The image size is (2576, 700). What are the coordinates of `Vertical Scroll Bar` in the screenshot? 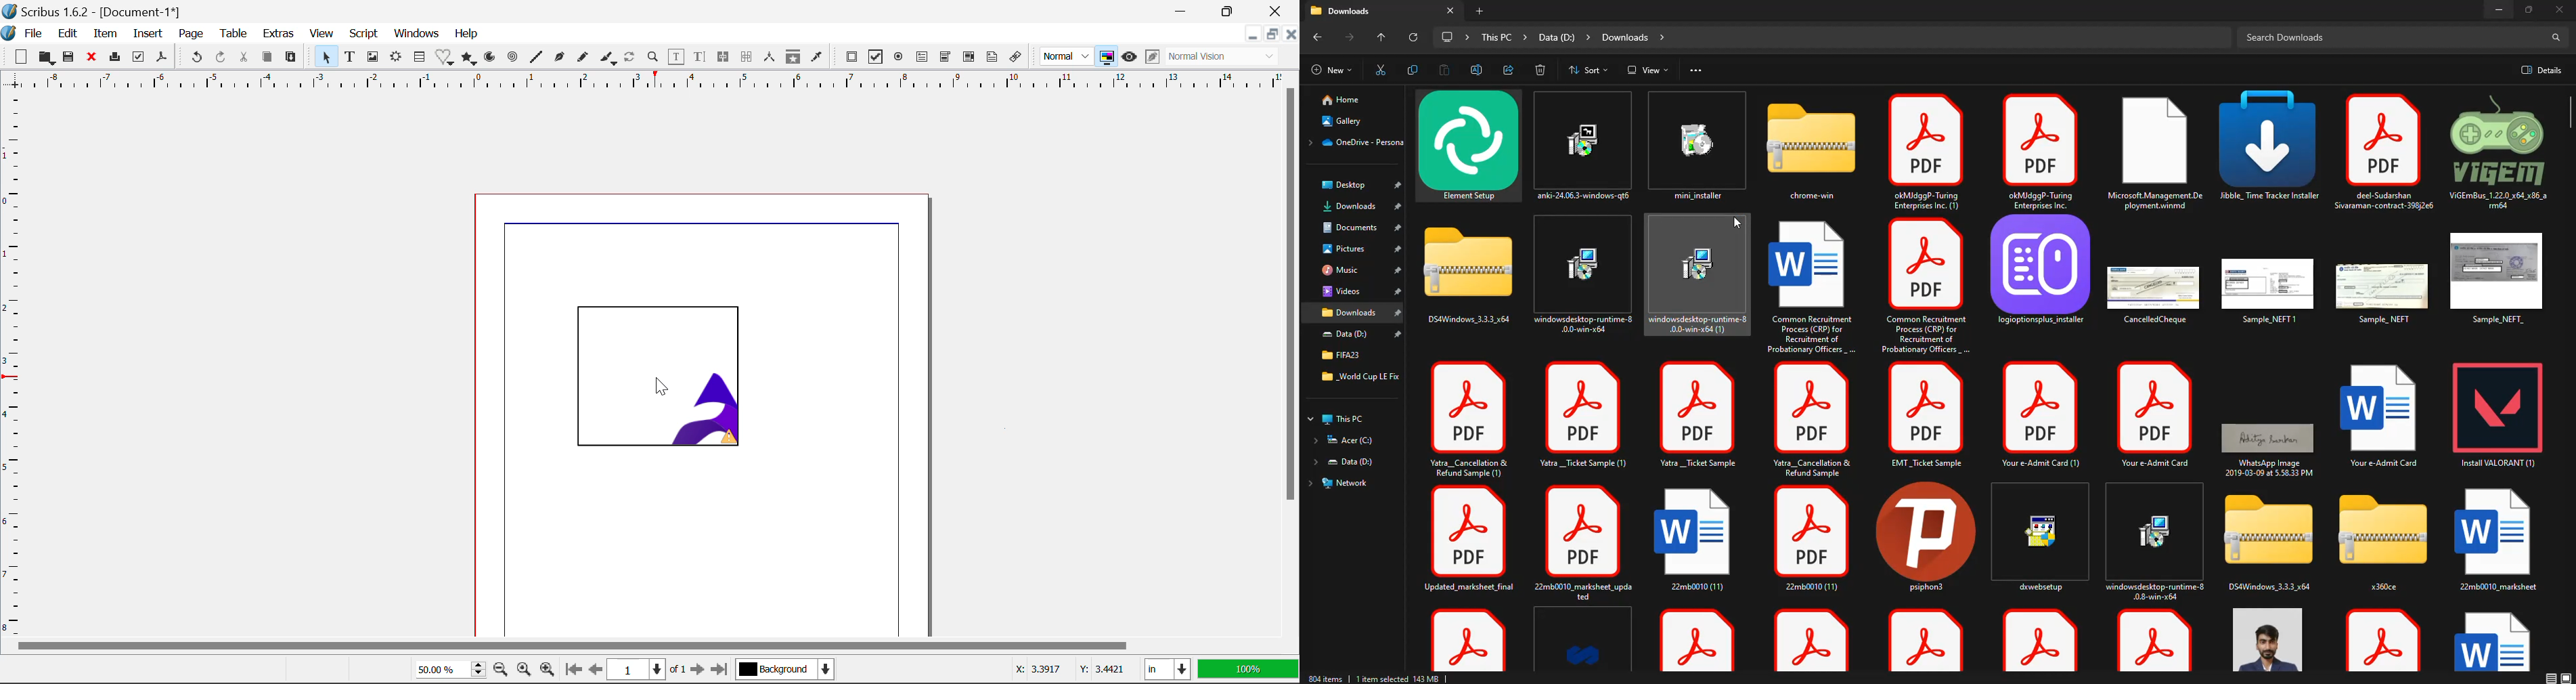 It's located at (1291, 364).